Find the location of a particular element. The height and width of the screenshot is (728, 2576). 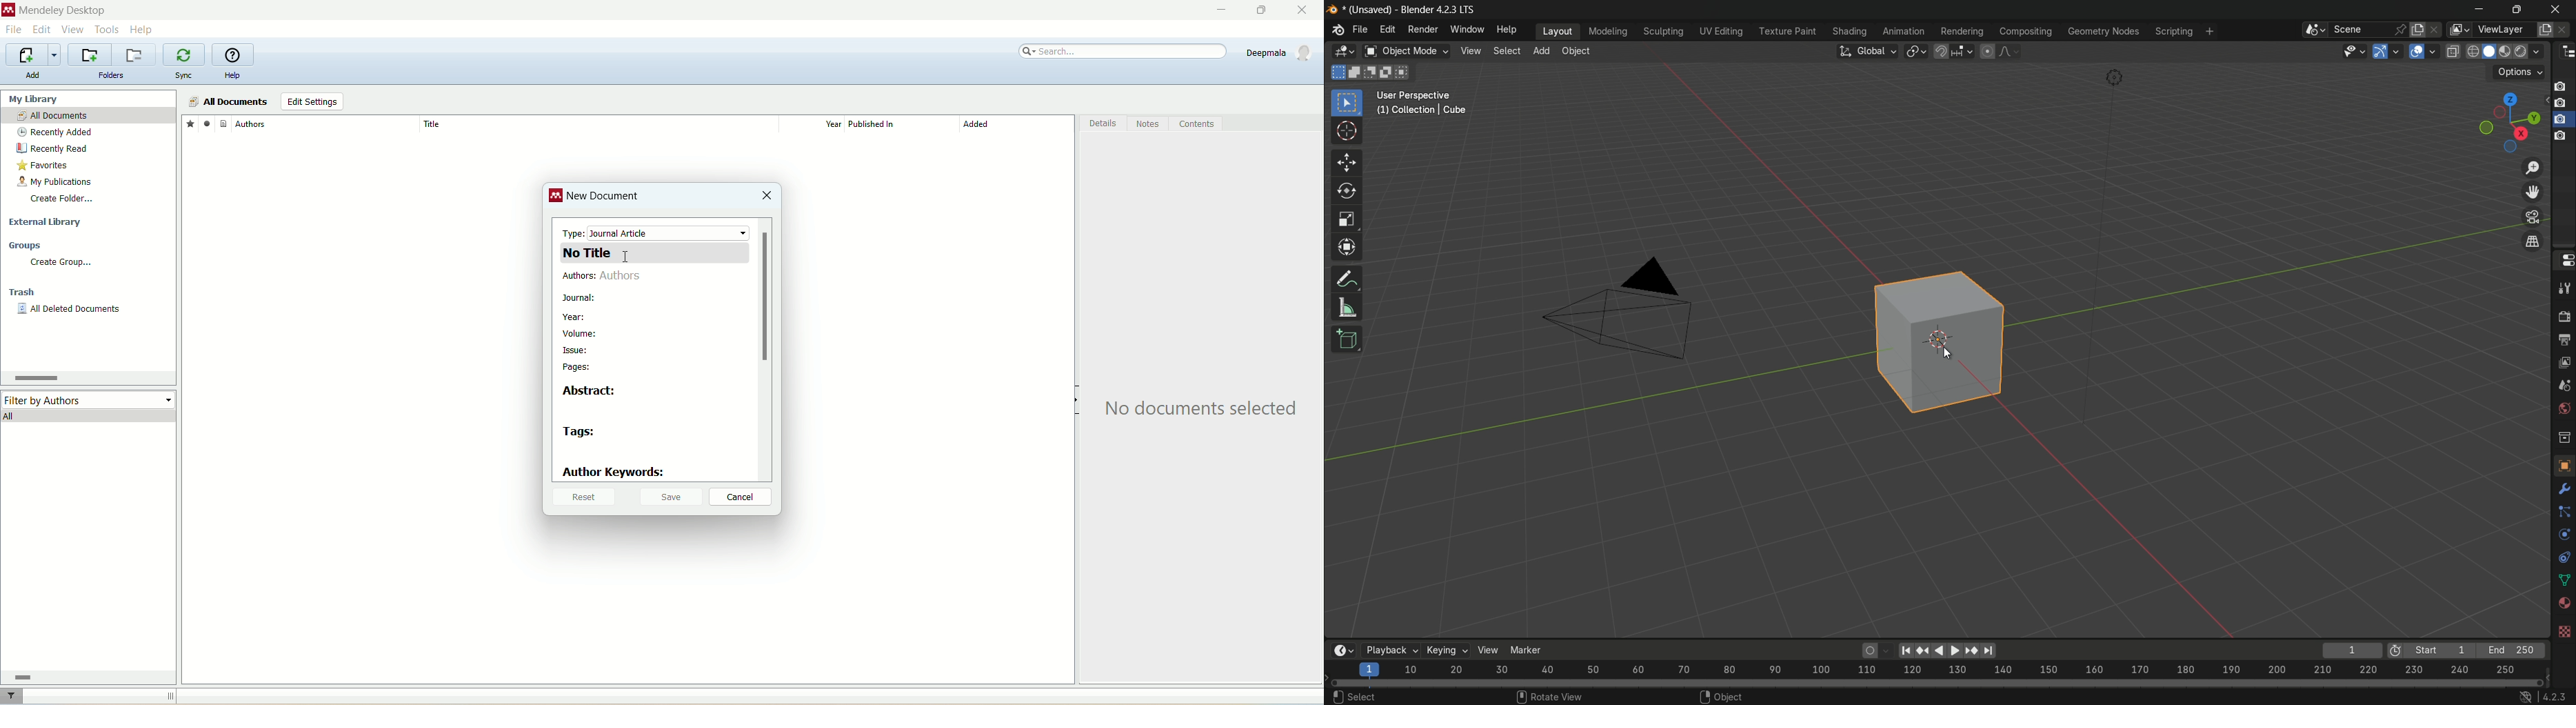

edit settings is located at coordinates (312, 102).